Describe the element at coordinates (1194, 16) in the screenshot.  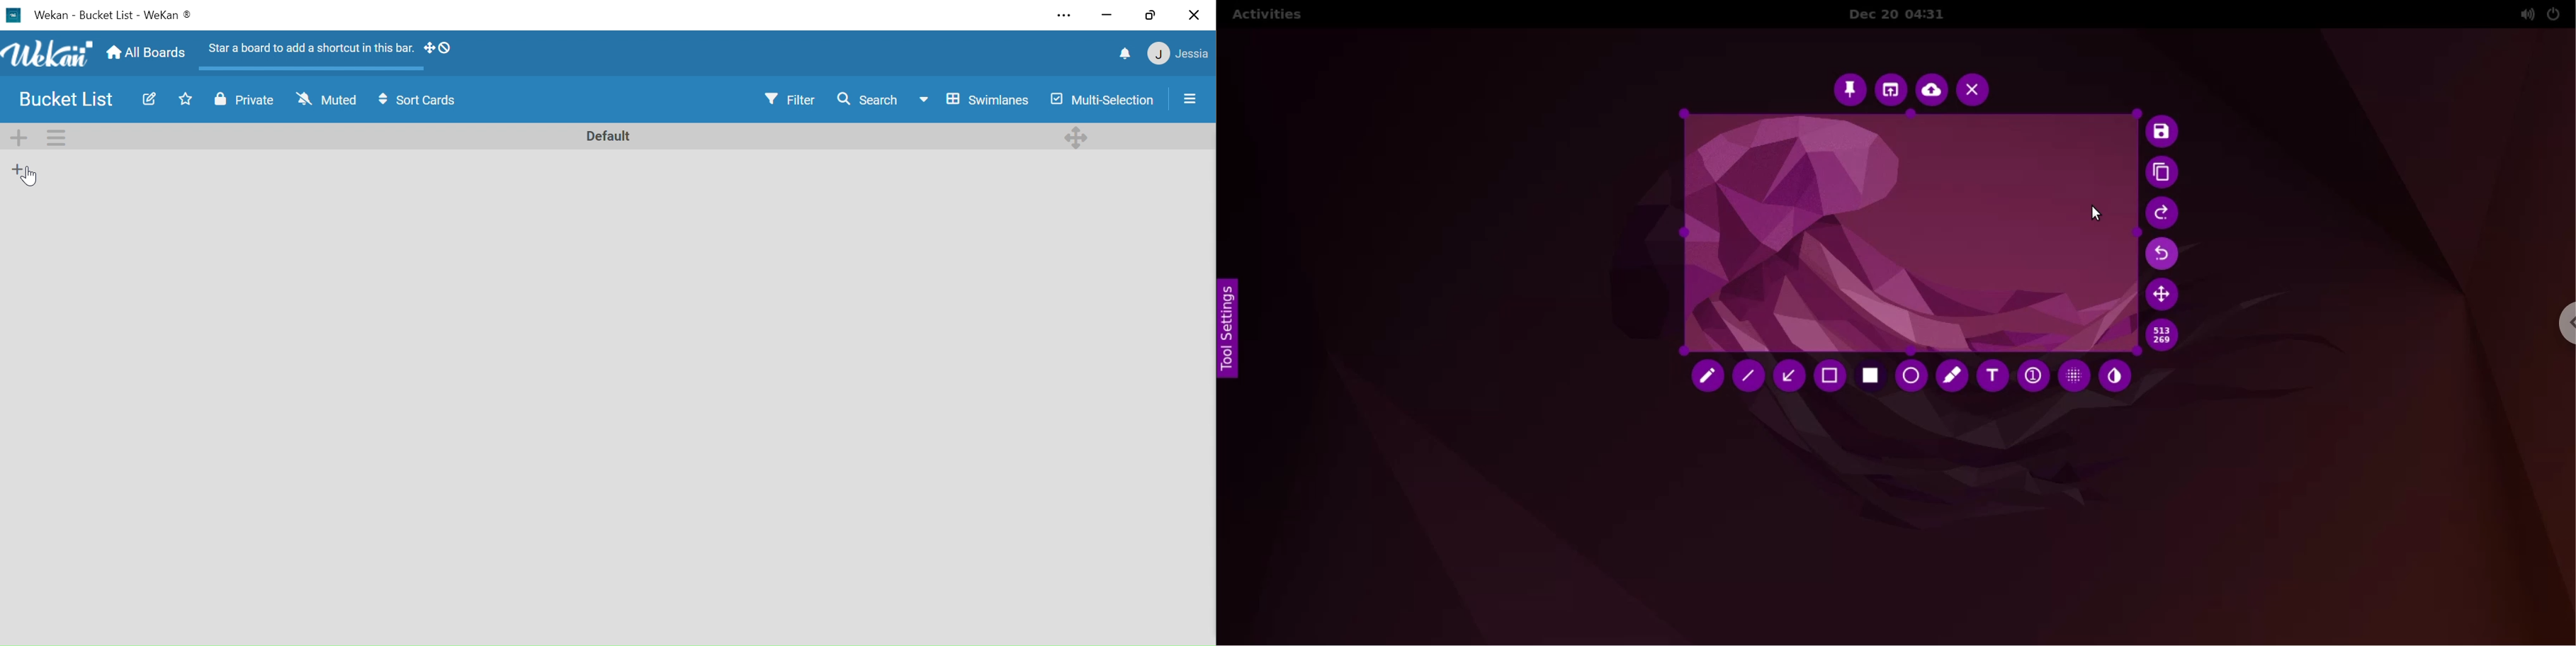
I see `Close` at that location.